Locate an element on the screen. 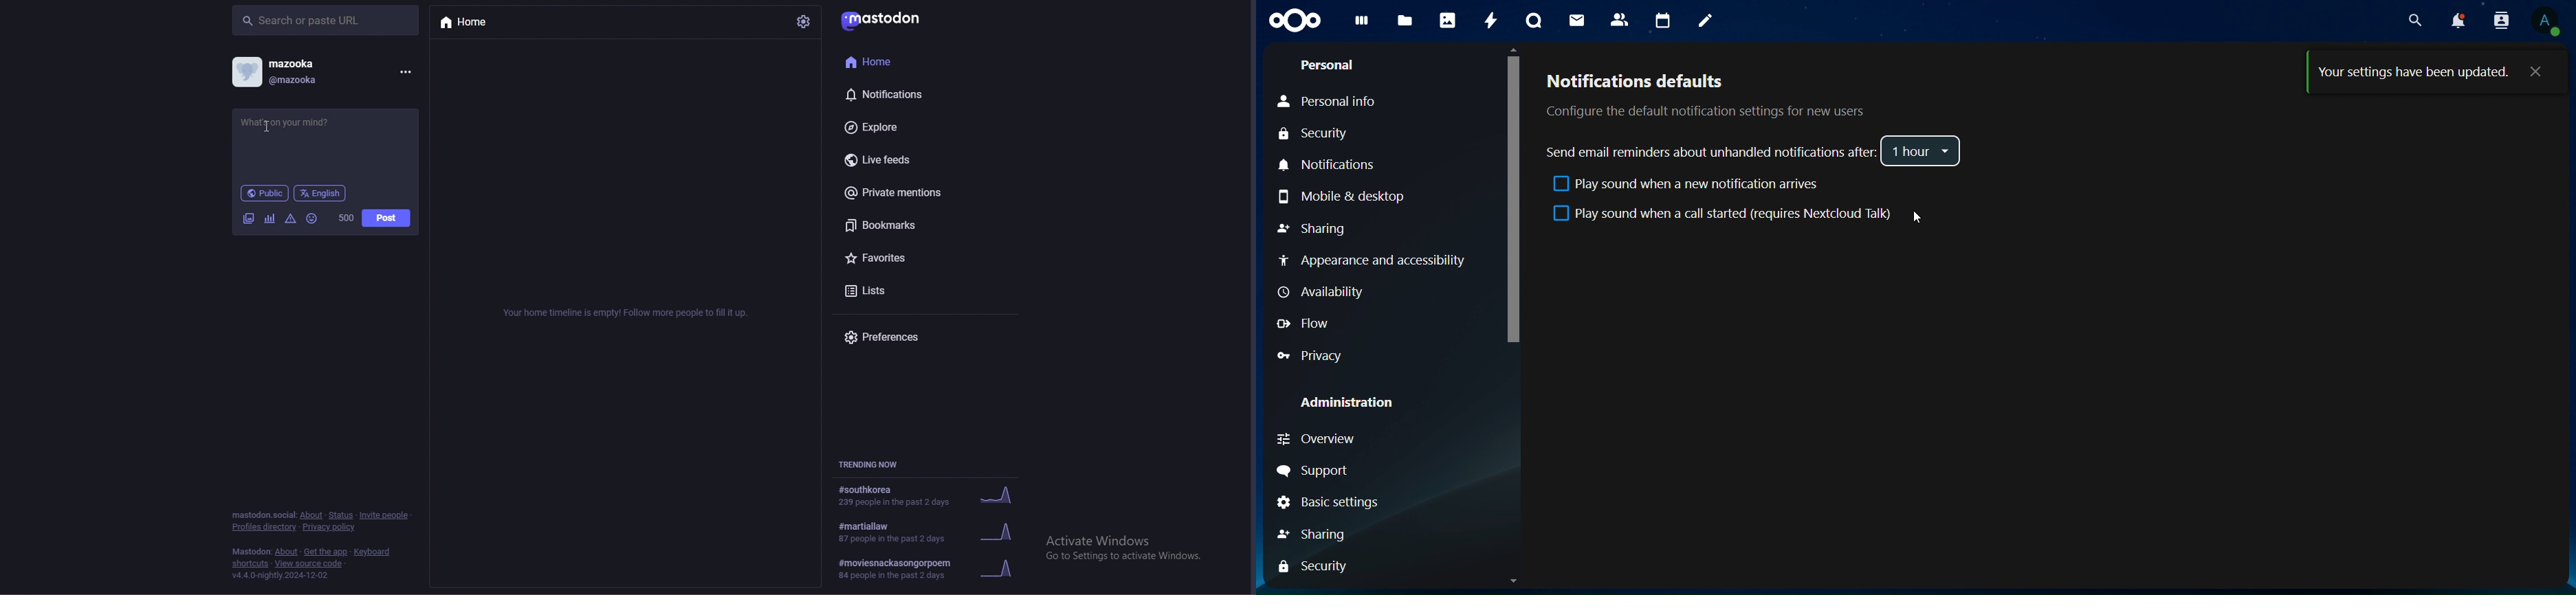 The image size is (2576, 616). View source code is located at coordinates (313, 564).